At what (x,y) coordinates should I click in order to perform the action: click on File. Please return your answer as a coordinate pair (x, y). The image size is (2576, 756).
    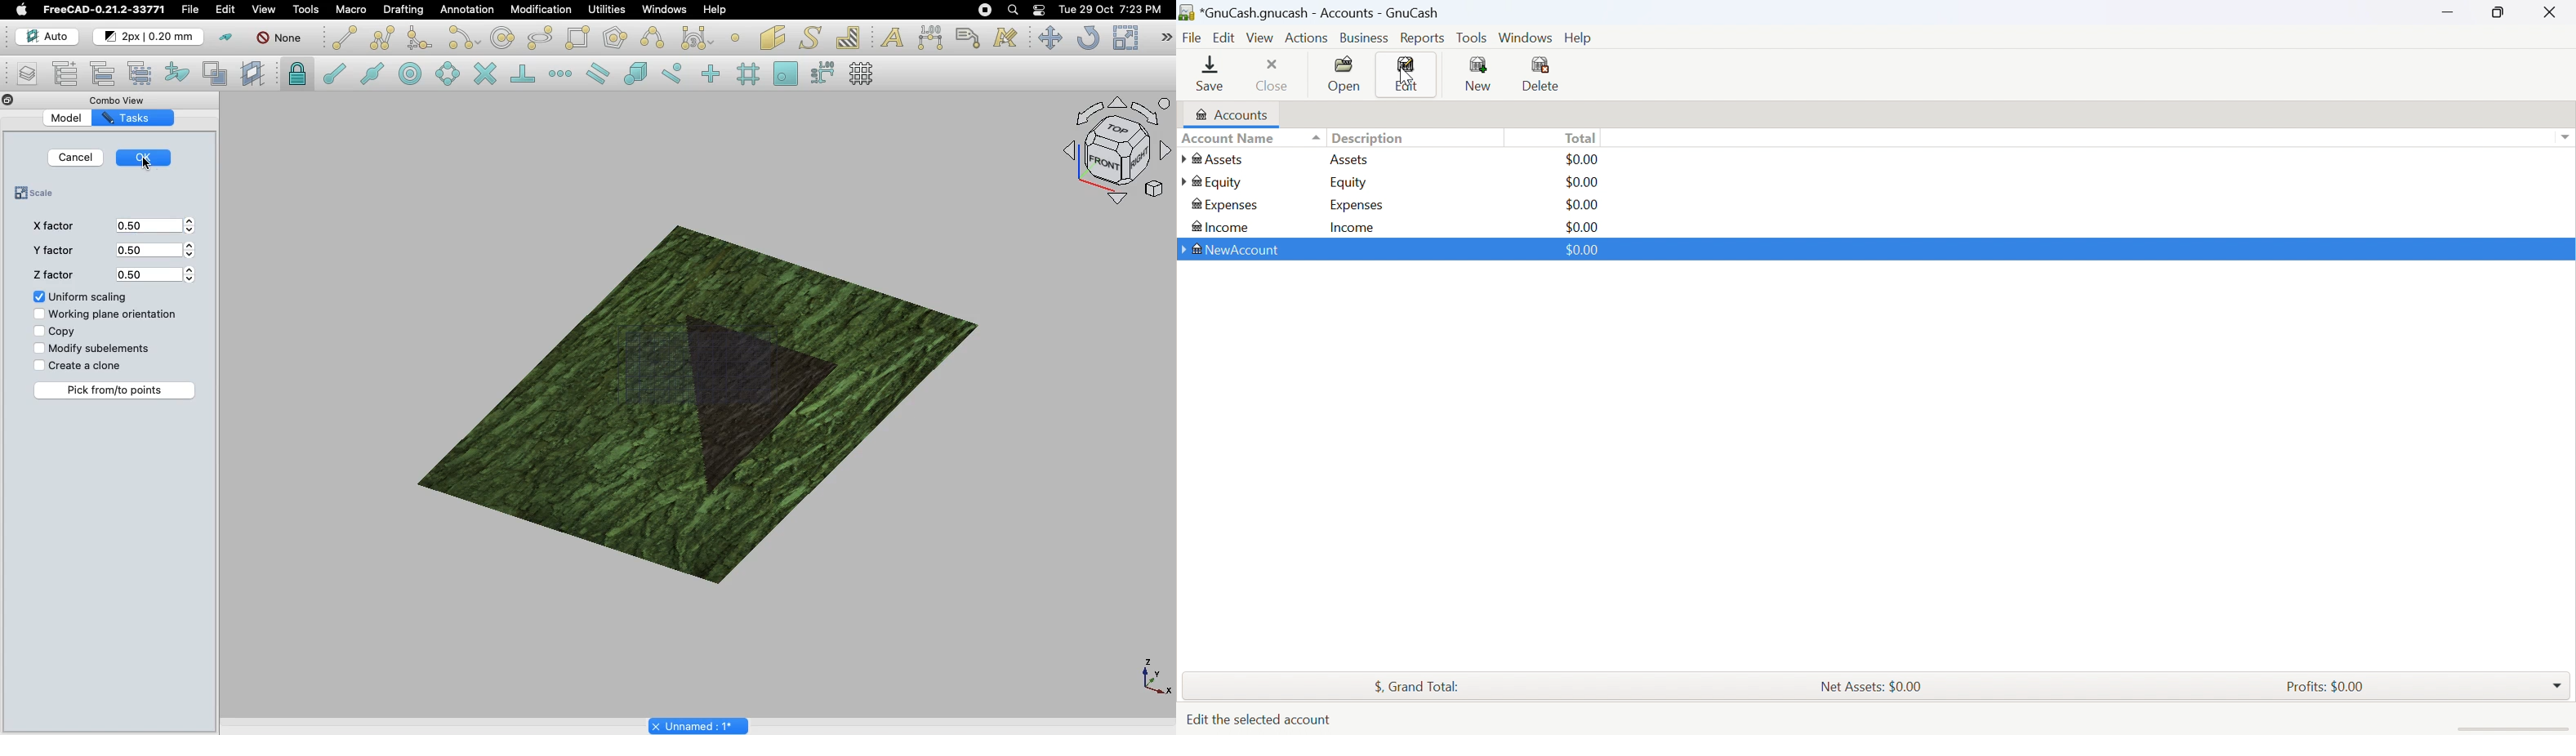
    Looking at the image, I should click on (1192, 39).